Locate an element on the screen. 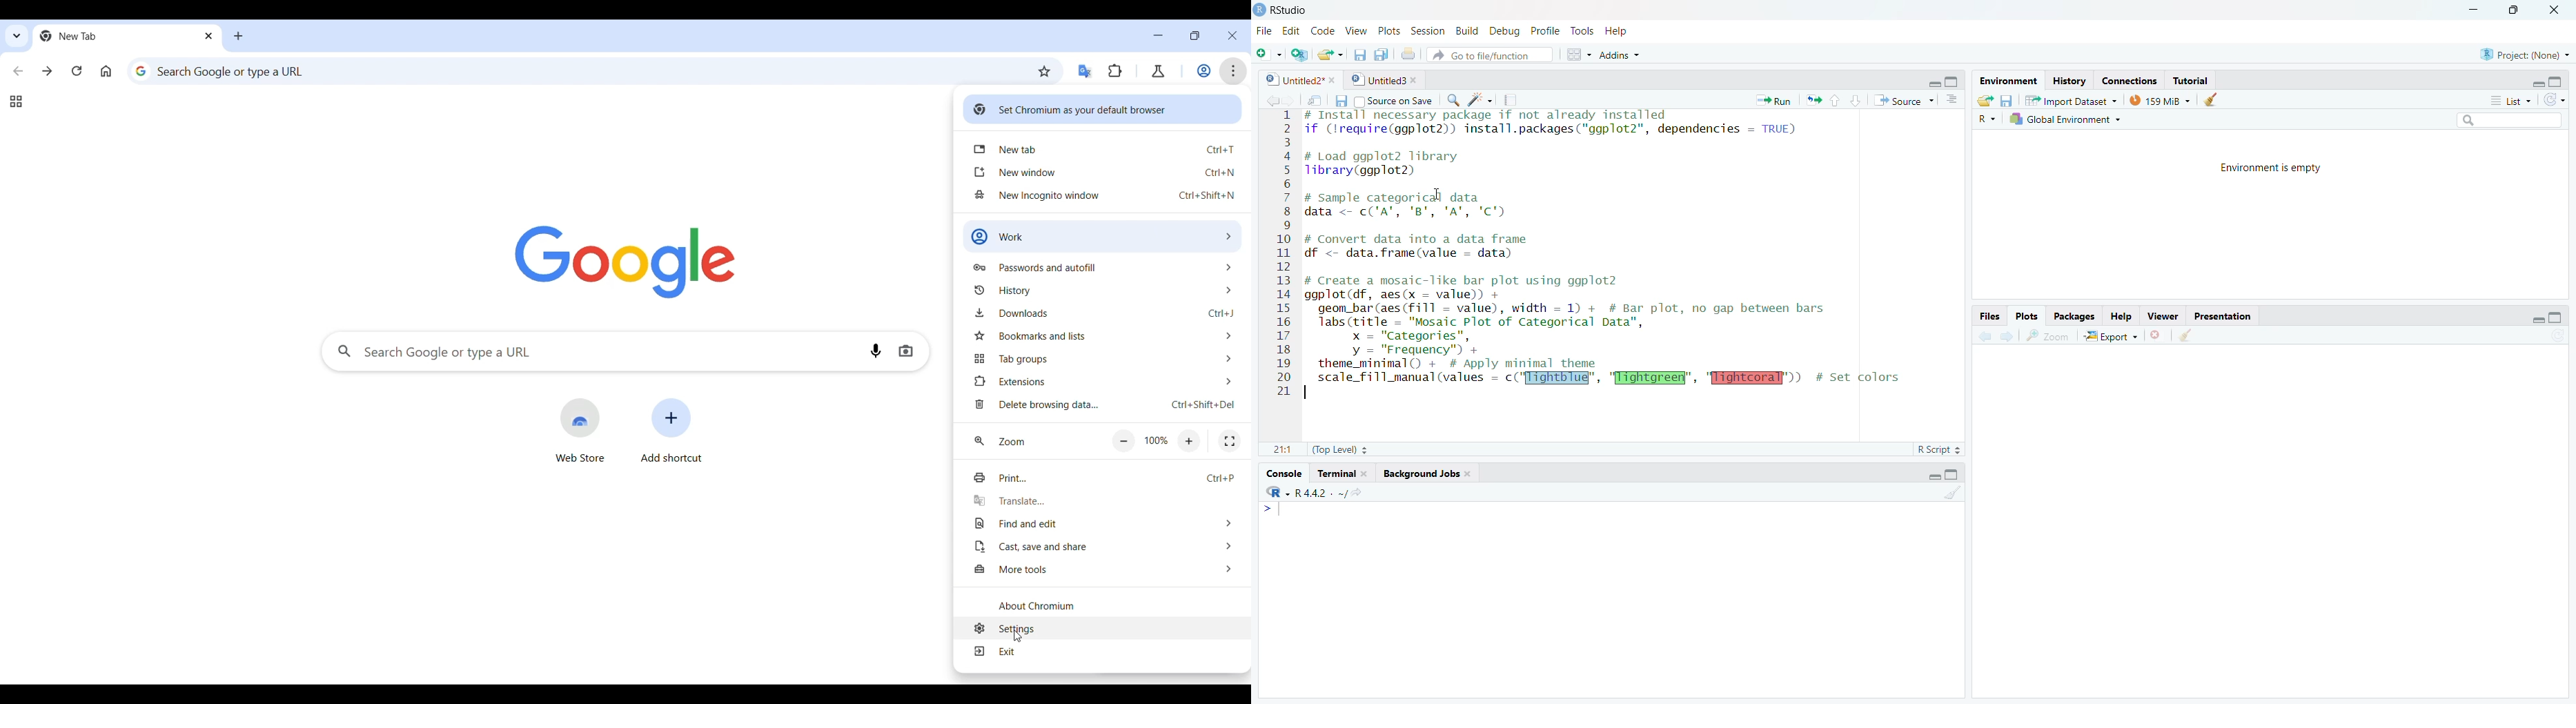  Minimize is located at coordinates (2475, 10).